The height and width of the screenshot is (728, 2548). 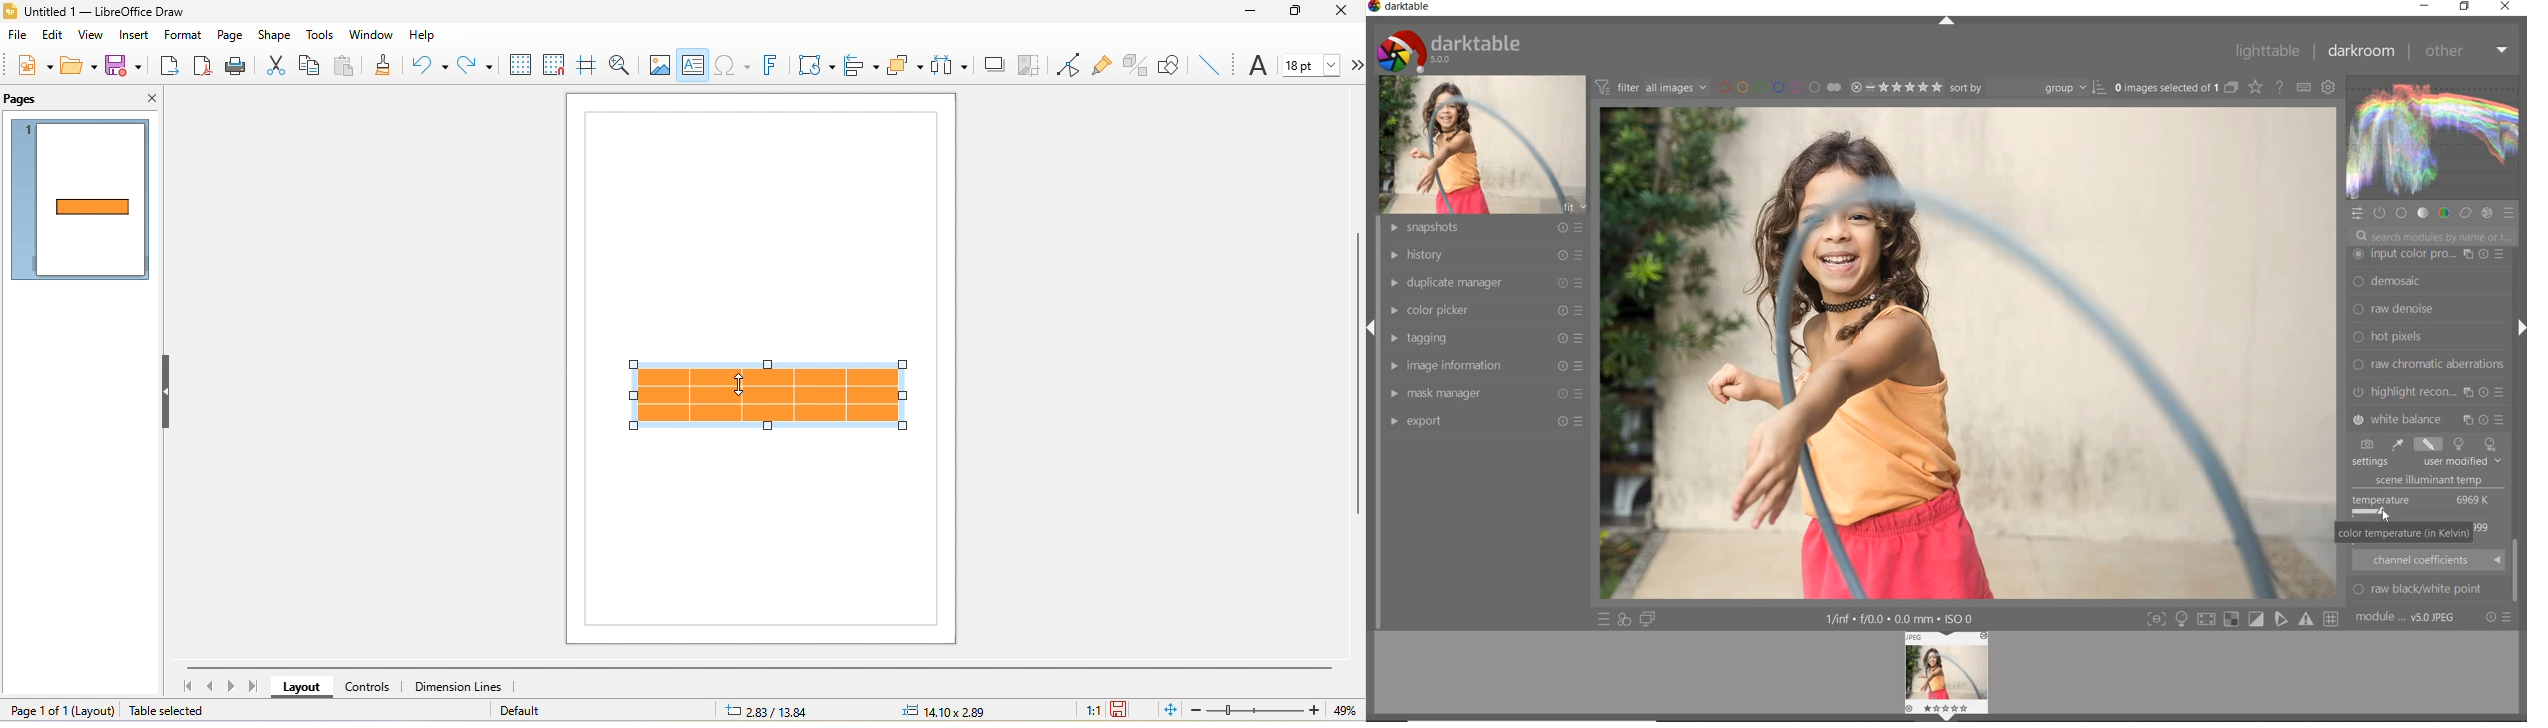 I want to click on last page, so click(x=258, y=688).